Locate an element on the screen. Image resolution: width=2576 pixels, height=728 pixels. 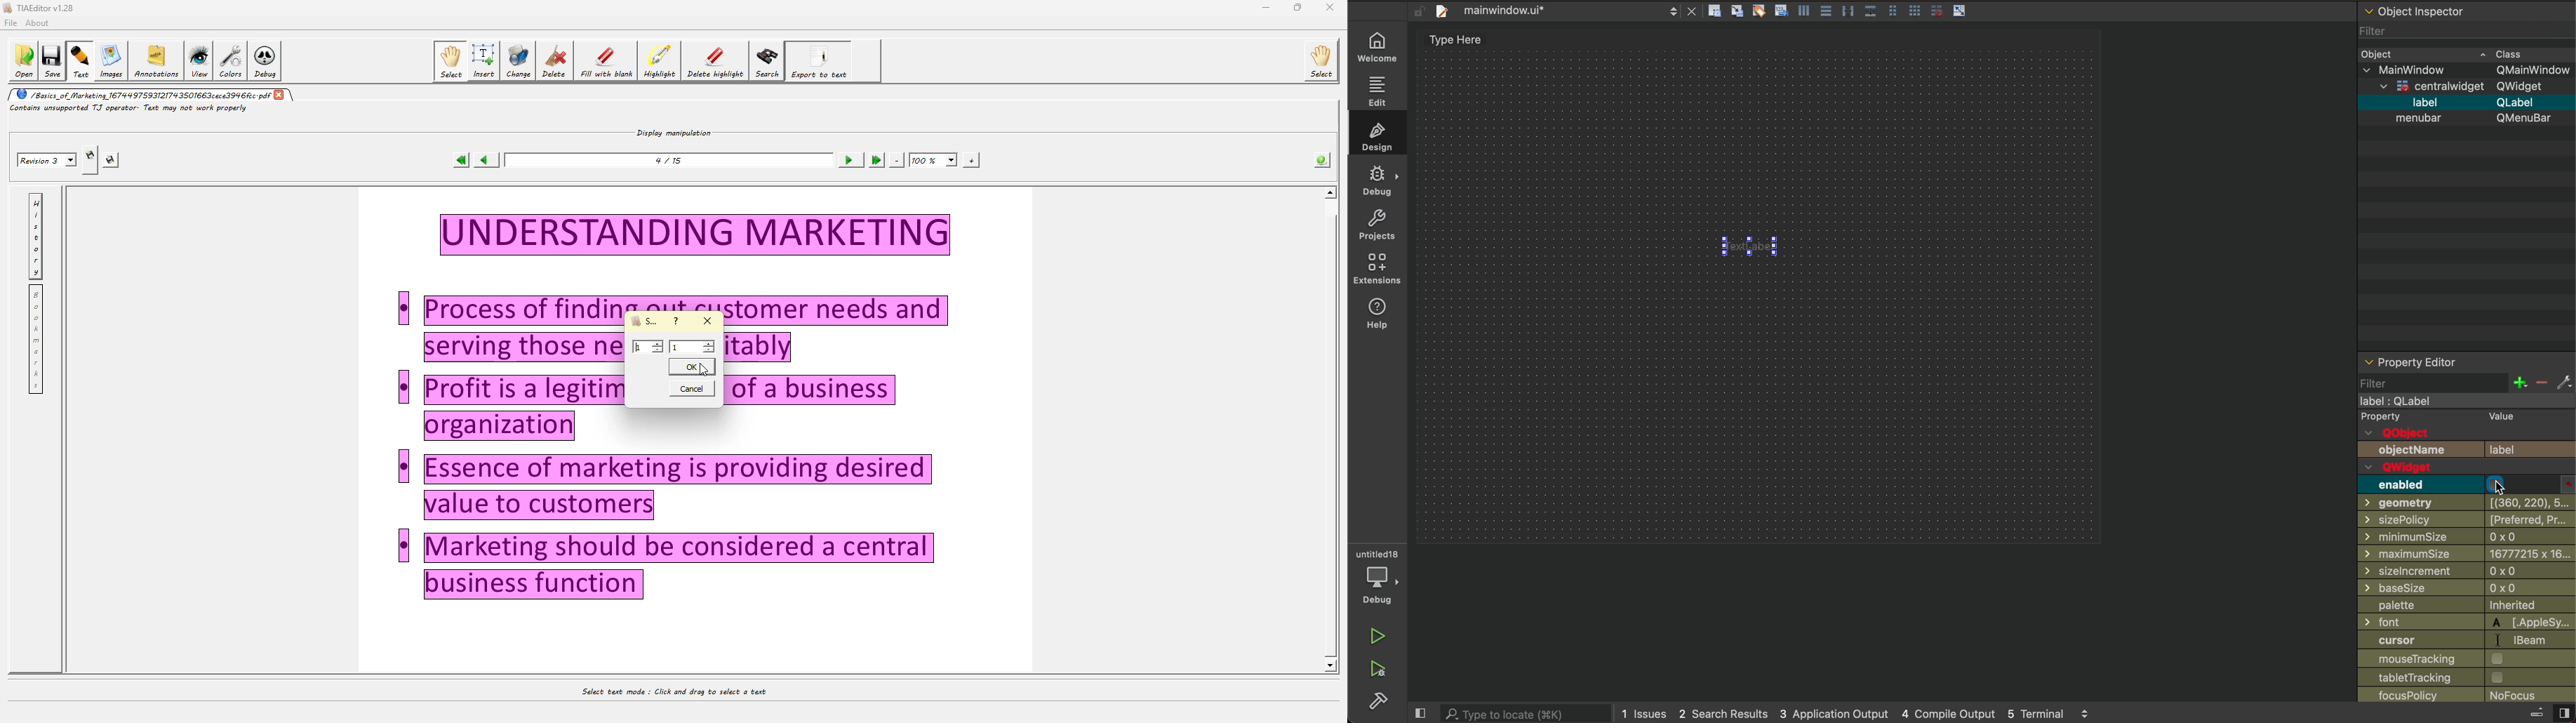
curosor is located at coordinates (2412, 639).